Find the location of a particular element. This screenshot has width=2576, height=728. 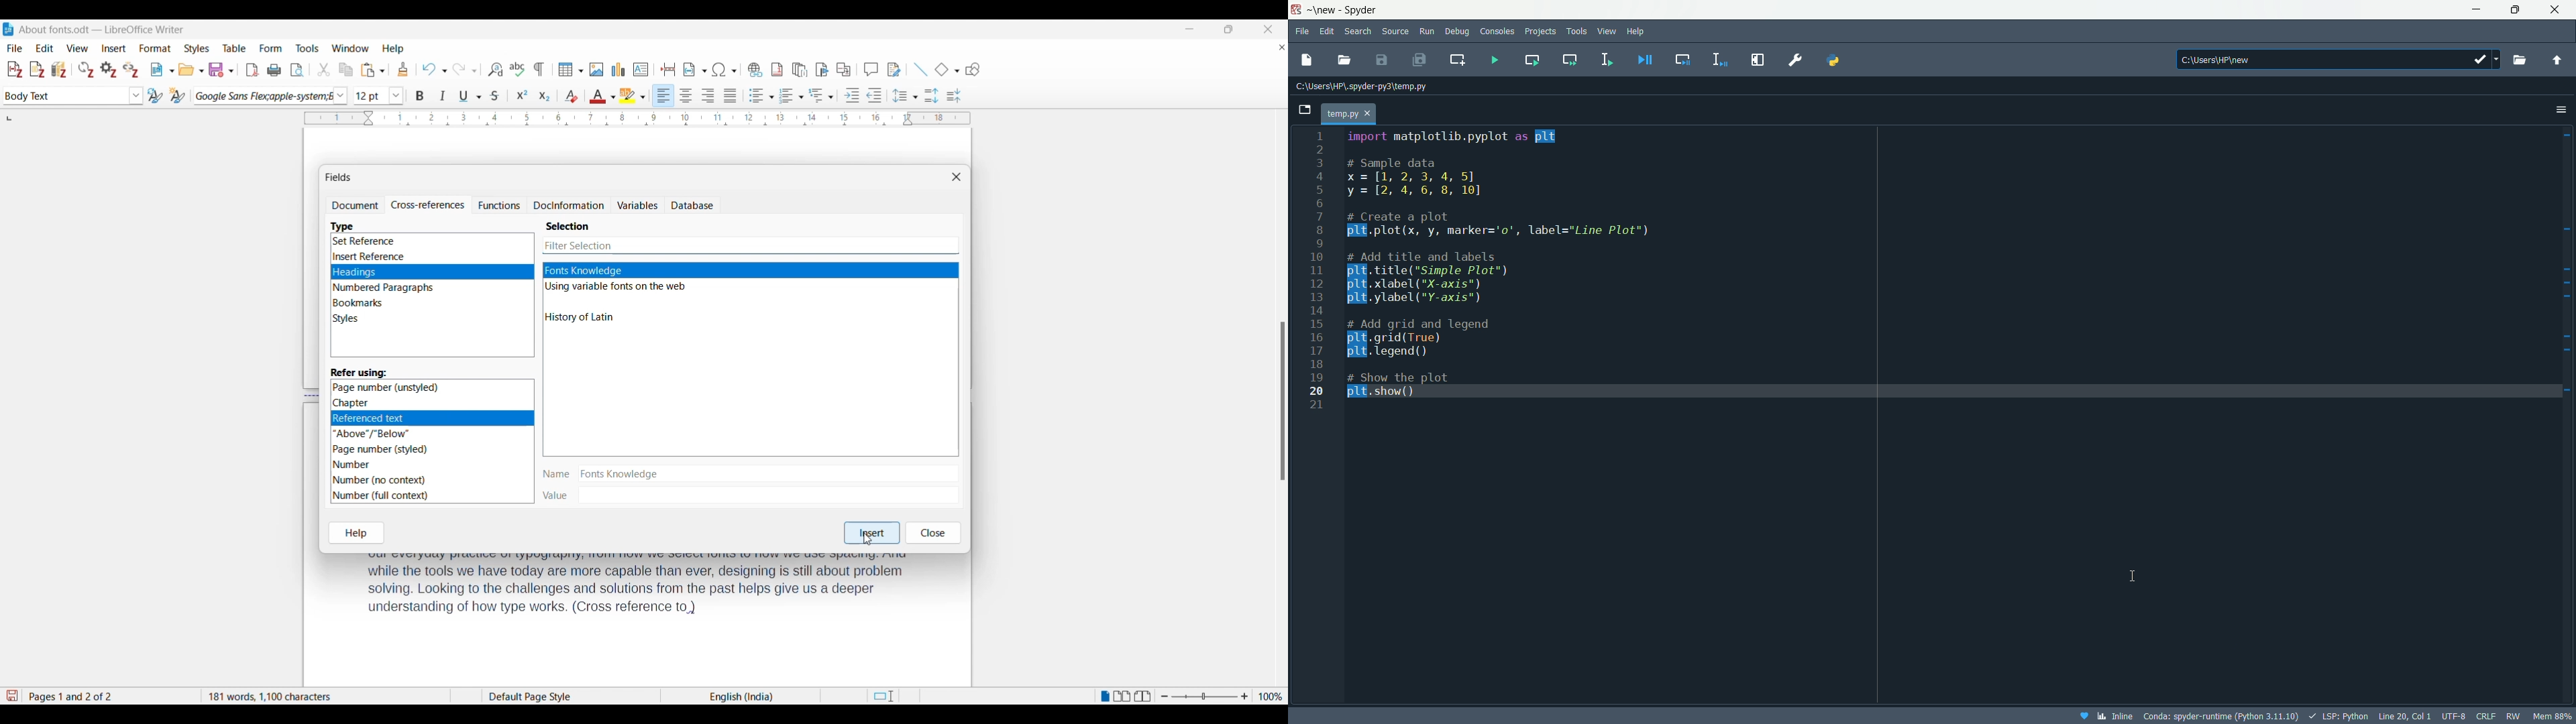

Paragraph style options is located at coordinates (136, 96).